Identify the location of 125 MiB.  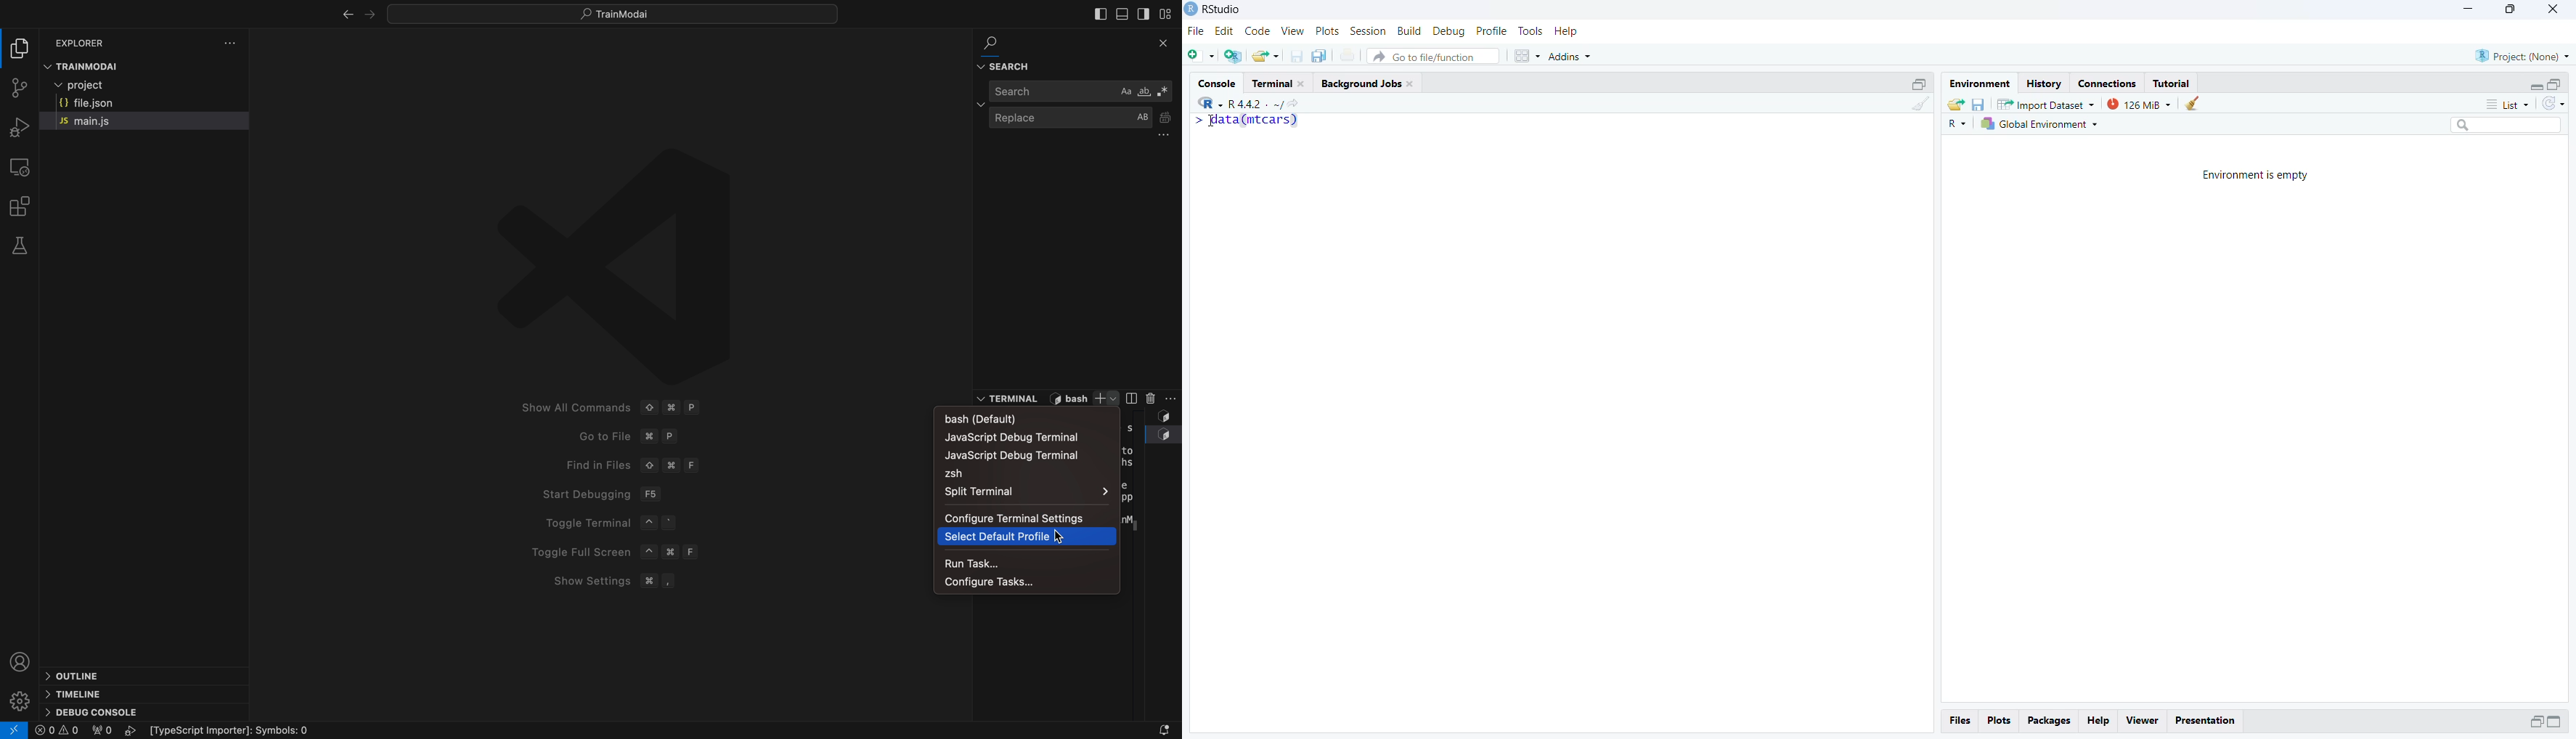
(2137, 105).